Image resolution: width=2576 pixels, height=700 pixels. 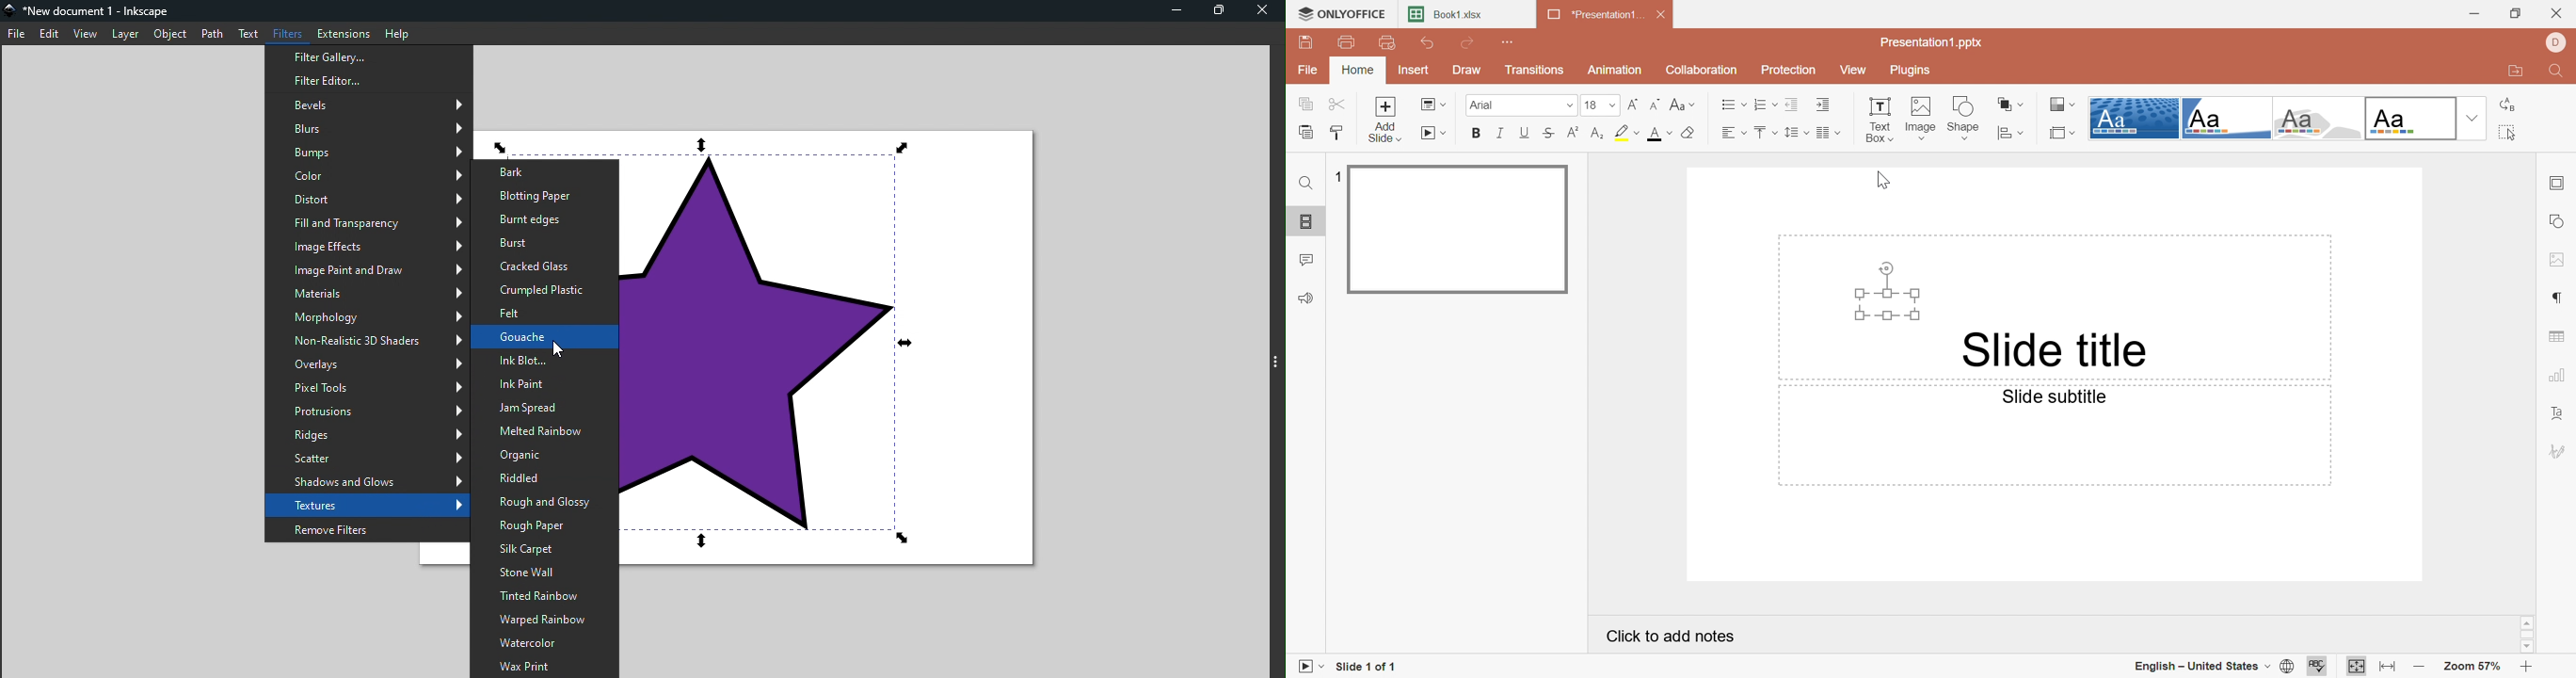 I want to click on Select all, so click(x=2511, y=133).